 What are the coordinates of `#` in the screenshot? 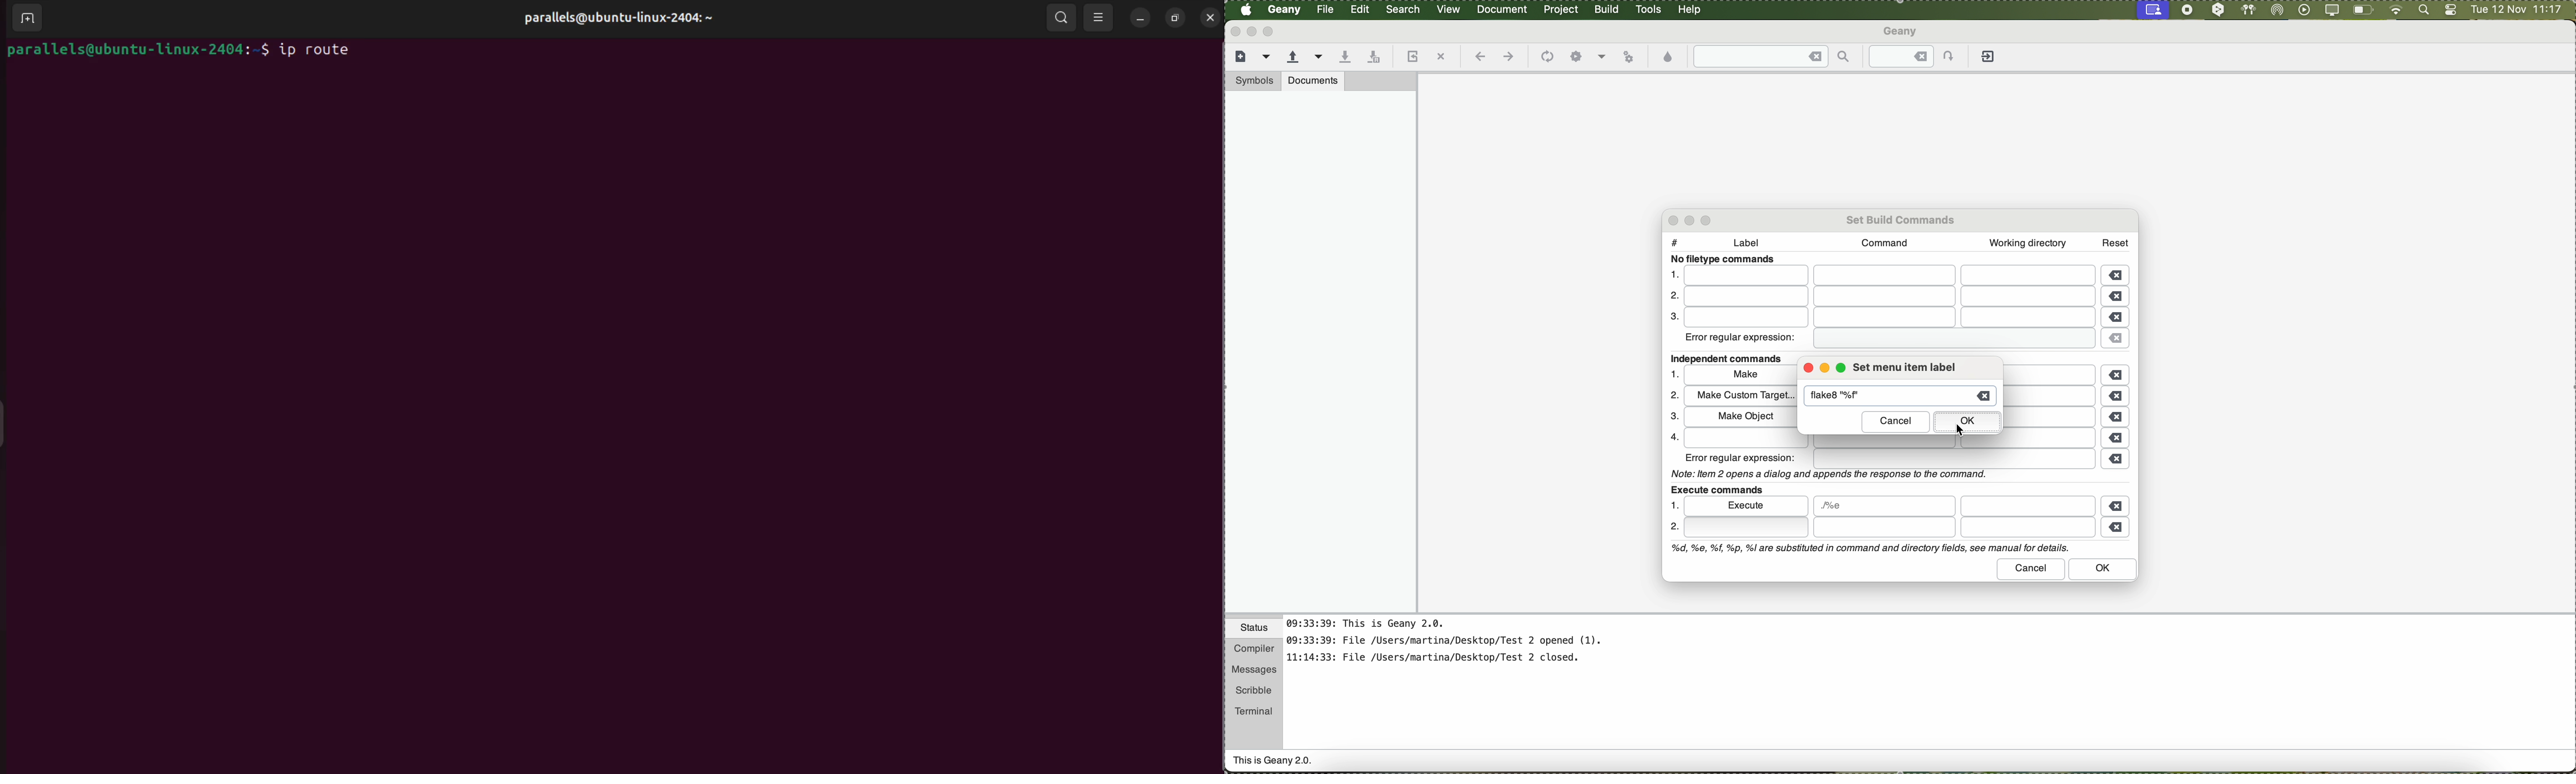 It's located at (1675, 240).